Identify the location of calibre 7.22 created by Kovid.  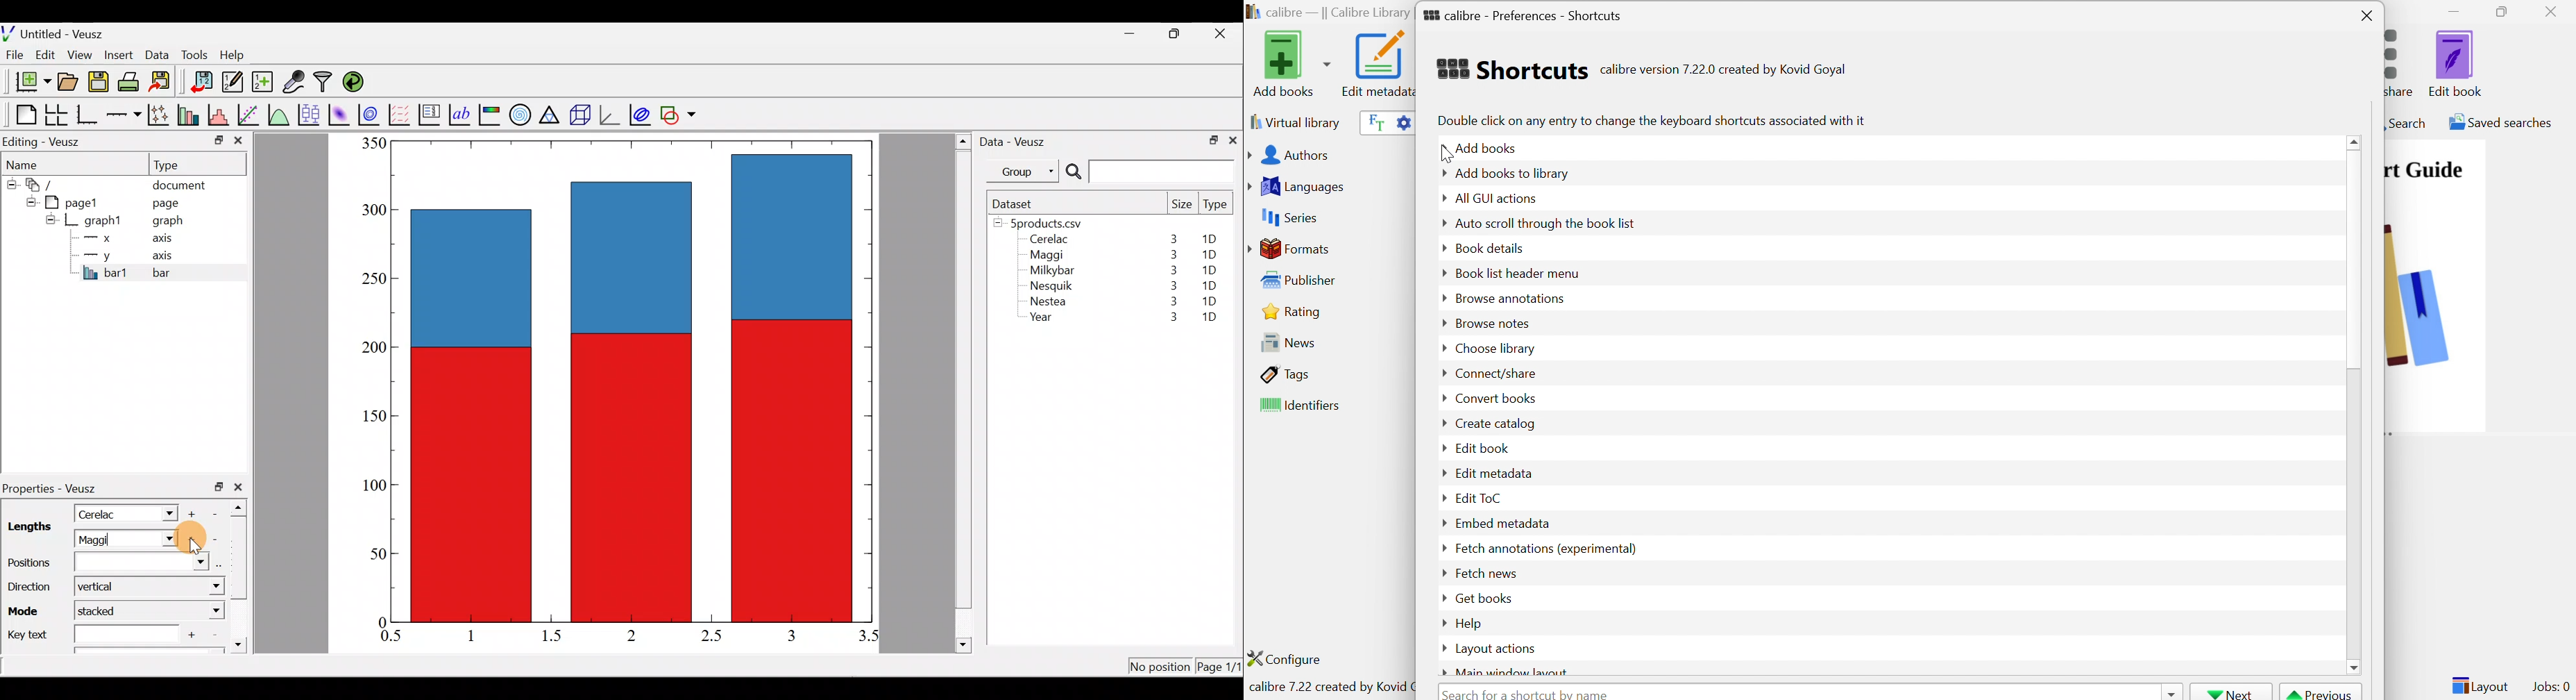
(1329, 688).